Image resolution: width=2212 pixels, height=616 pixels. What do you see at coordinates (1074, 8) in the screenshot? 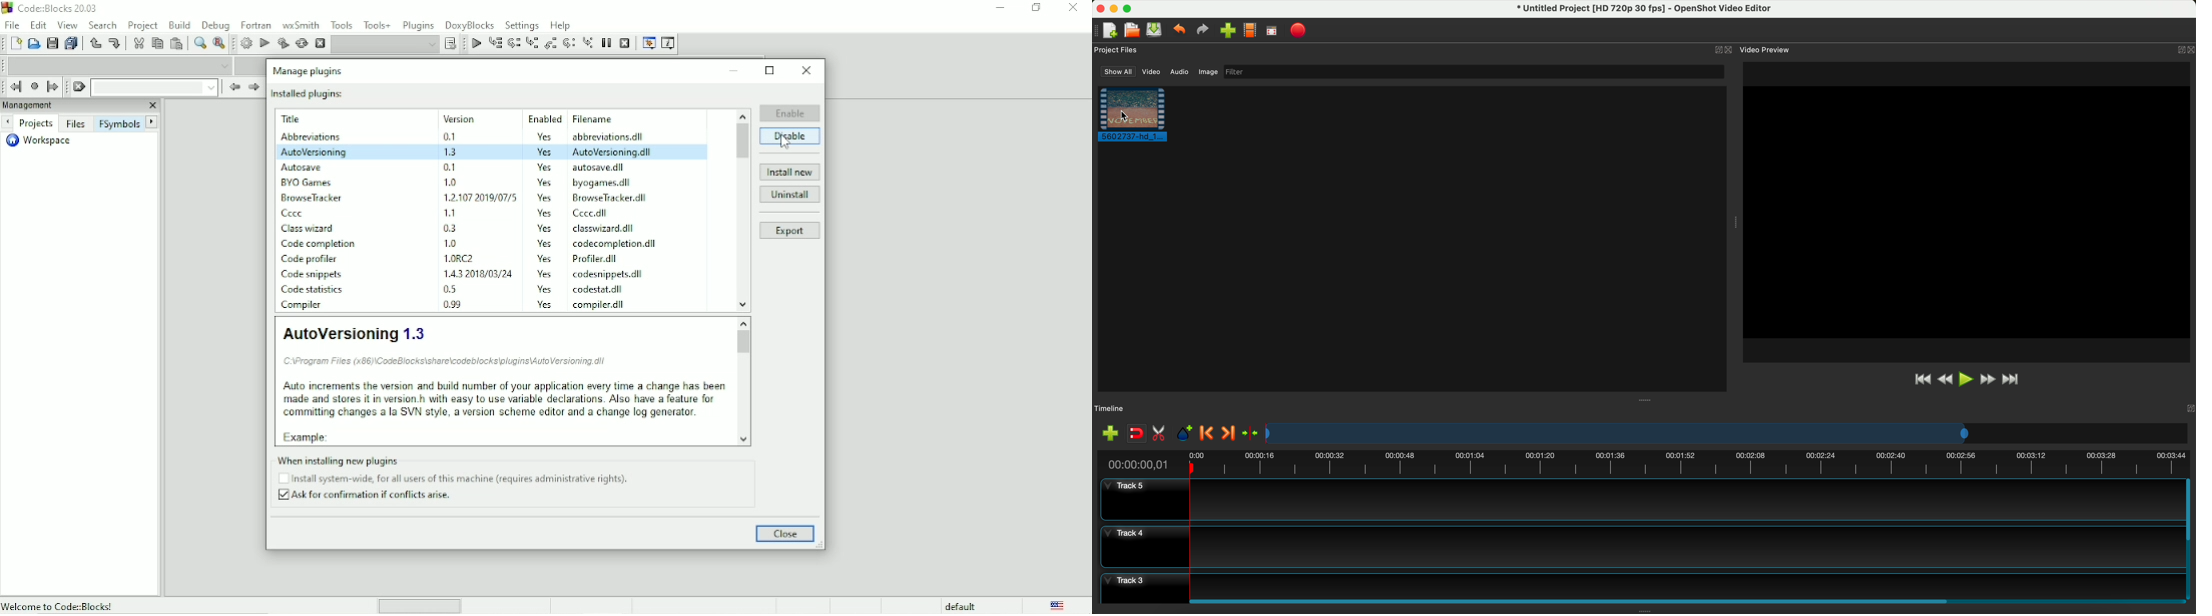
I see `Close` at bounding box center [1074, 8].